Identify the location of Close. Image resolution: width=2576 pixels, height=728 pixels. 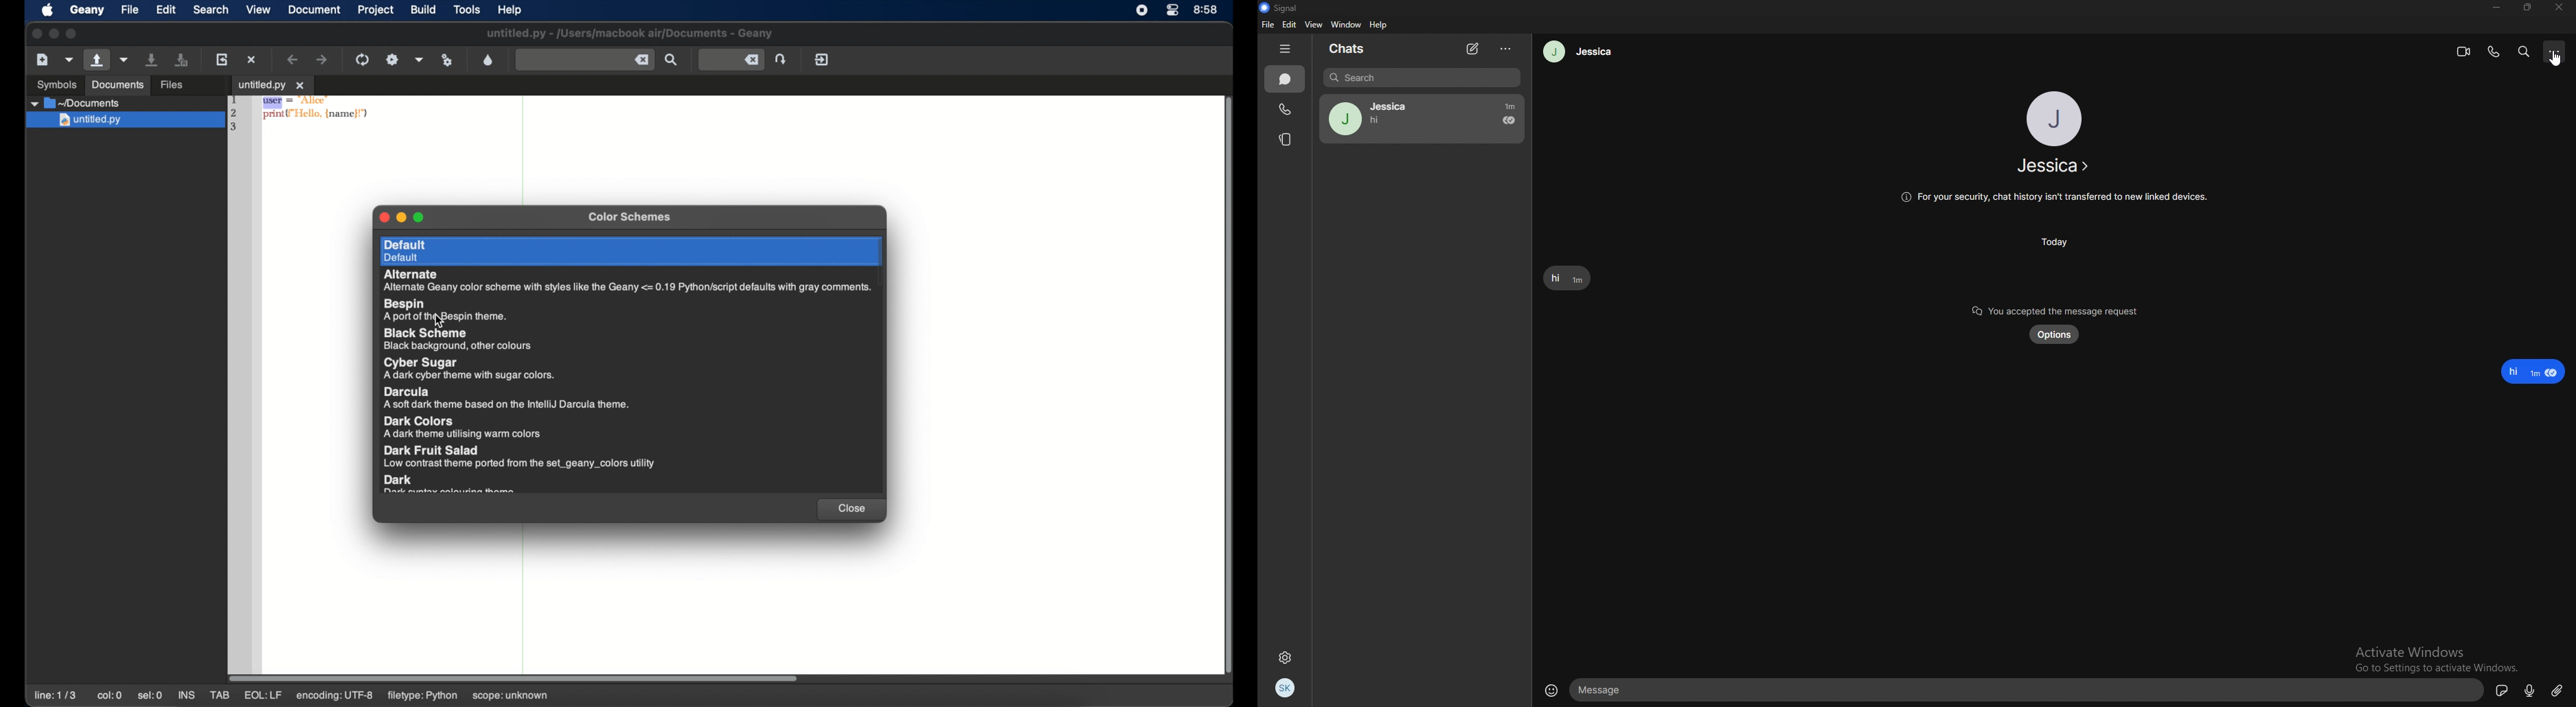
(2560, 8).